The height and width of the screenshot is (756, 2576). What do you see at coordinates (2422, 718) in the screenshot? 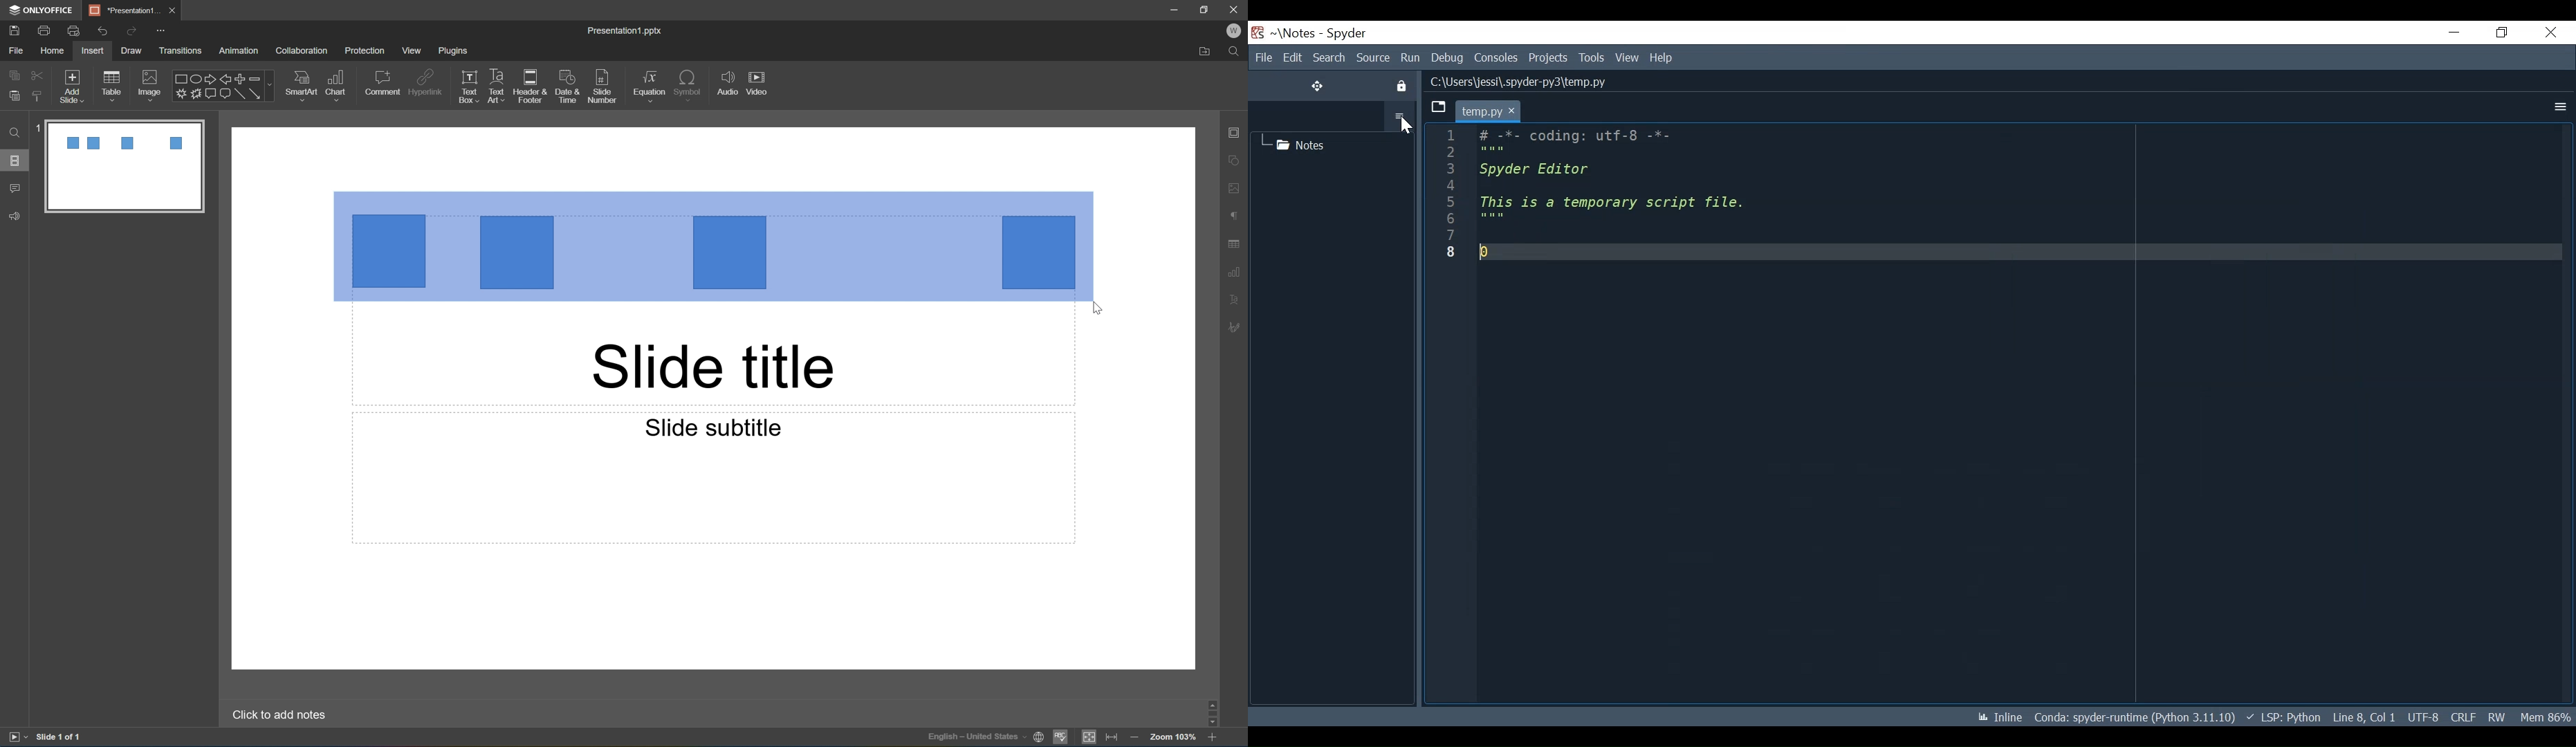
I see `UTF-8` at bounding box center [2422, 718].